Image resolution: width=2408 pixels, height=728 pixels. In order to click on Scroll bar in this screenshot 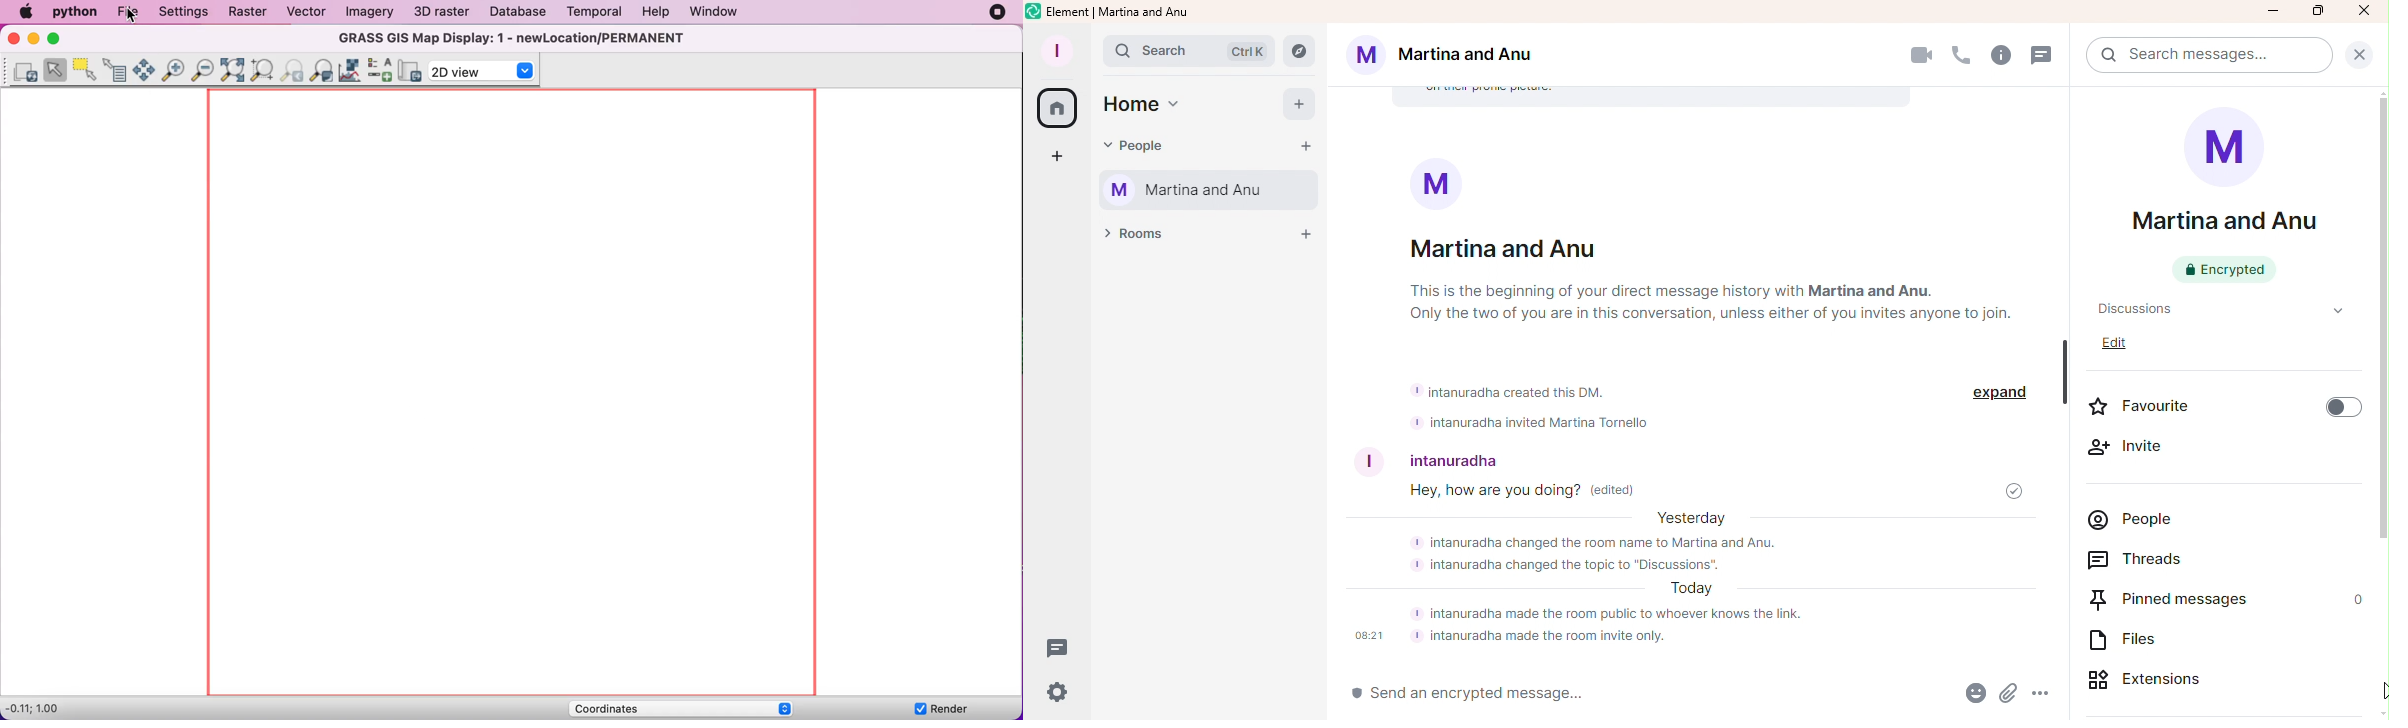, I will do `click(2381, 407)`.